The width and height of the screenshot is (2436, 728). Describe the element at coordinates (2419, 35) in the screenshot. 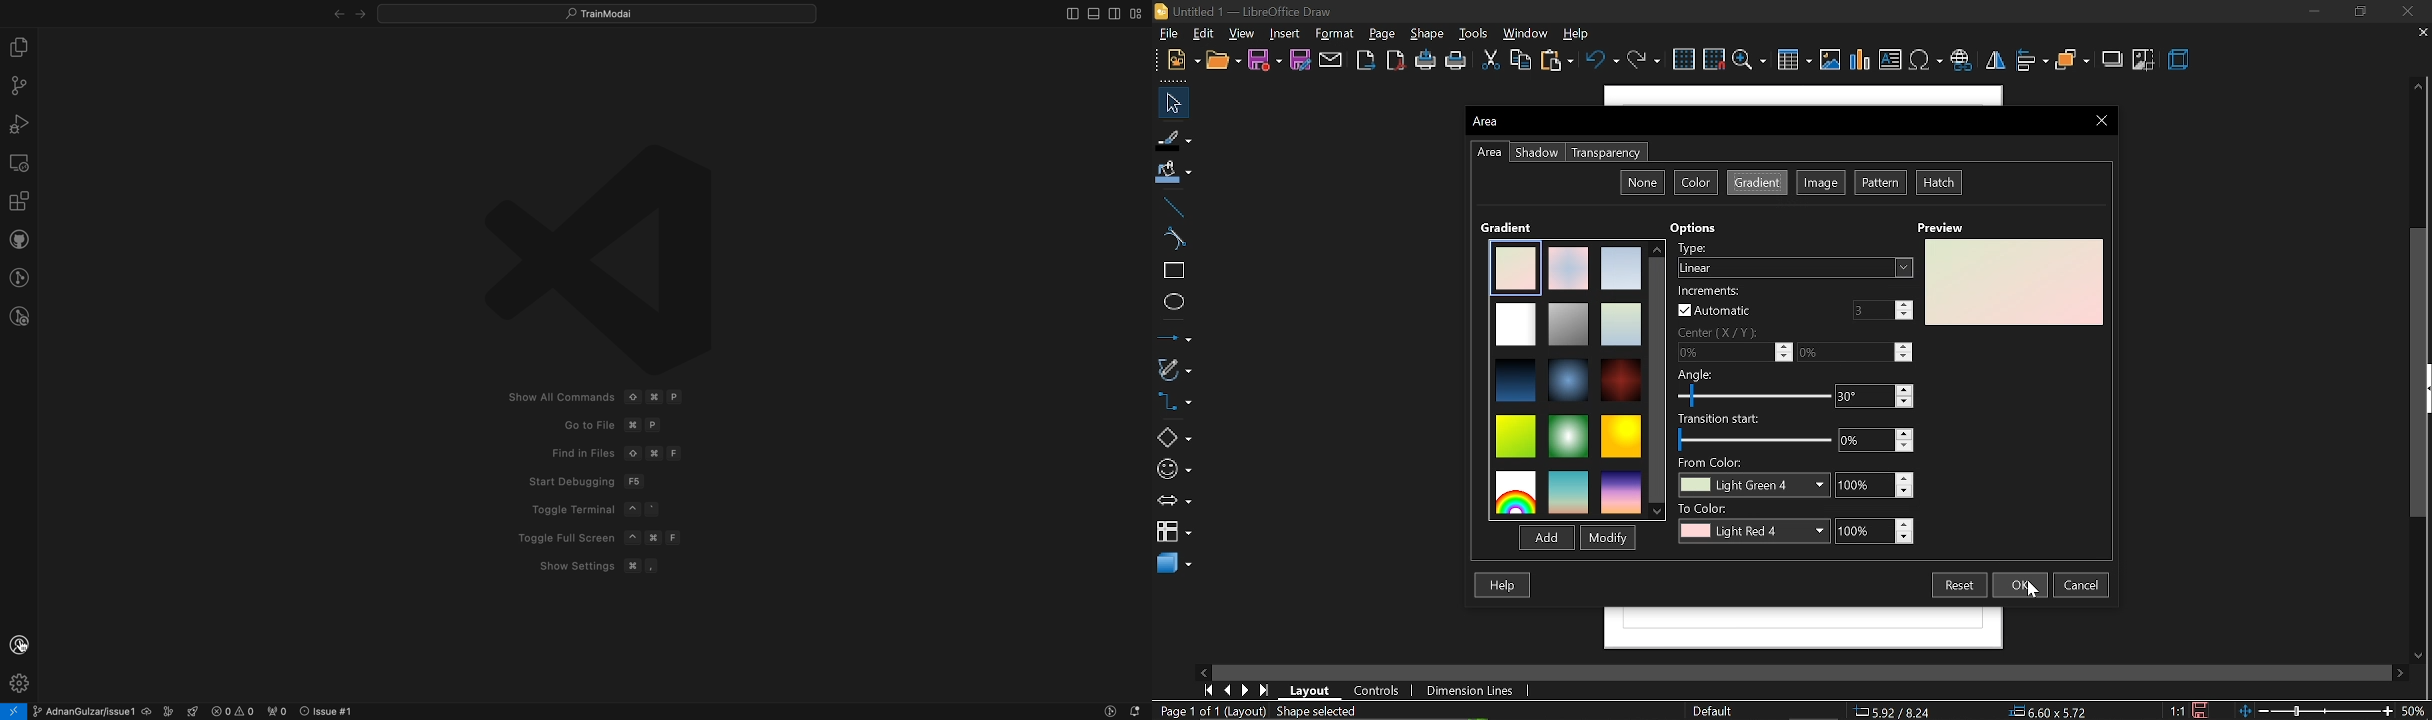

I see `close tab` at that location.